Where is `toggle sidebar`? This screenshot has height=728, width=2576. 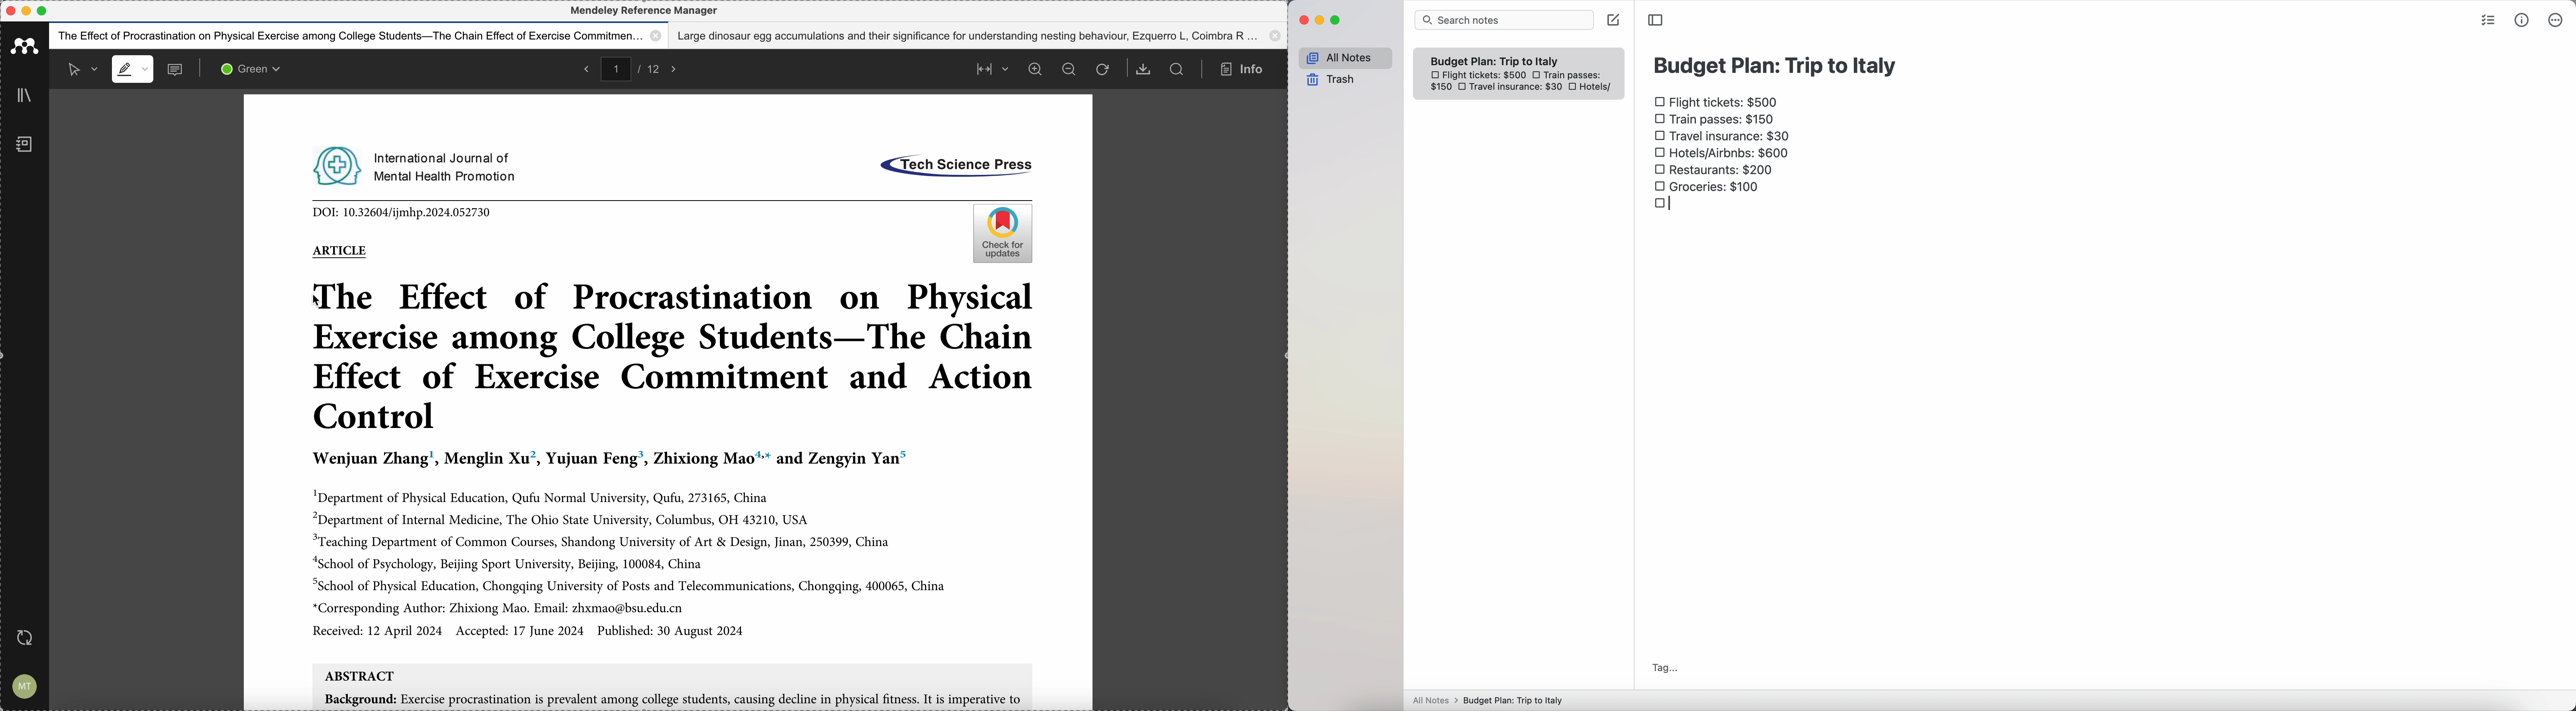
toggle sidebar is located at coordinates (1656, 19).